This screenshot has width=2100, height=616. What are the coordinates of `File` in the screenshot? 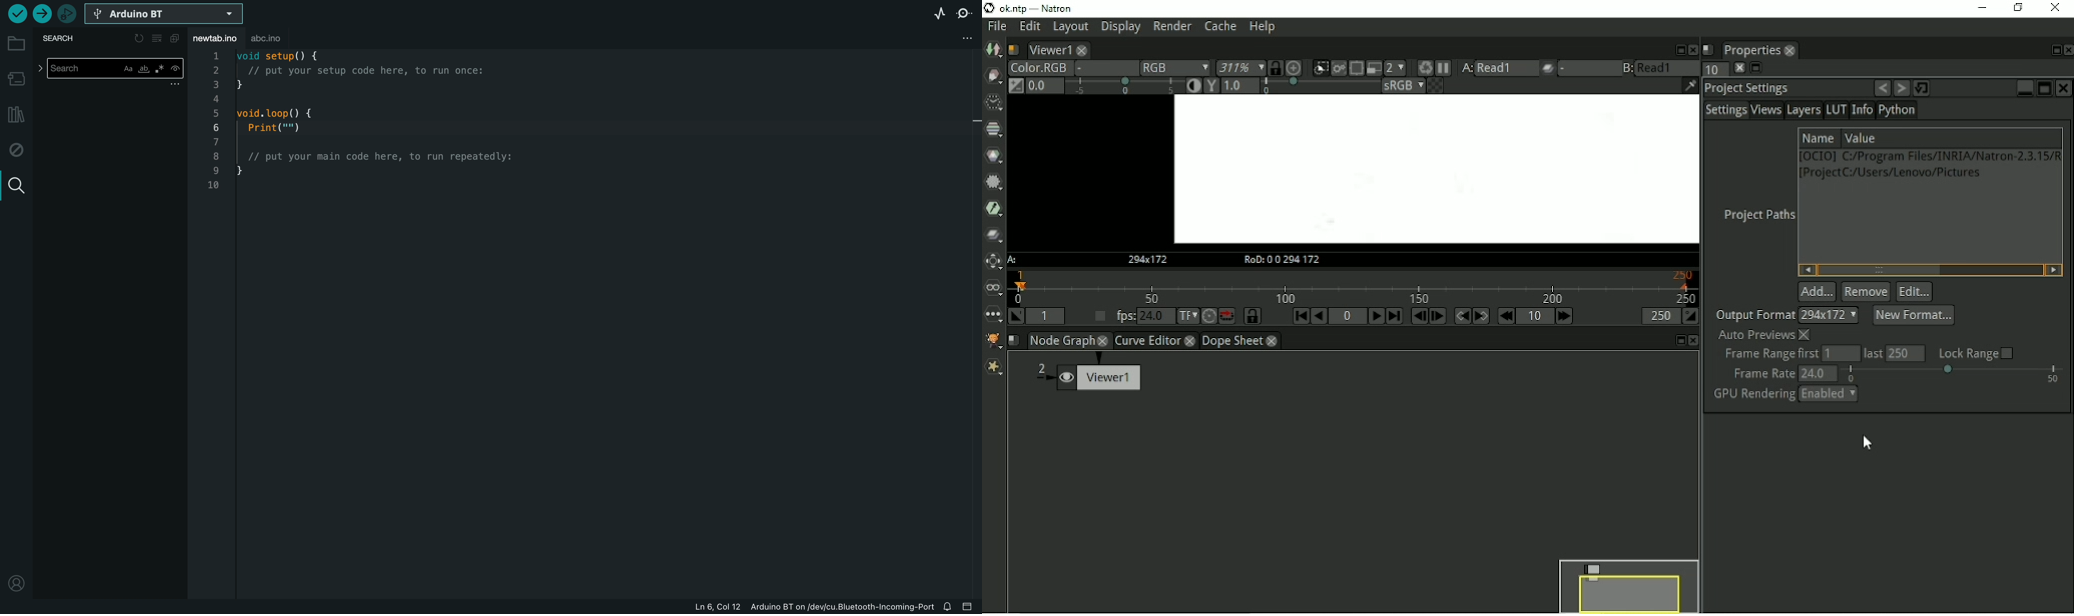 It's located at (997, 27).